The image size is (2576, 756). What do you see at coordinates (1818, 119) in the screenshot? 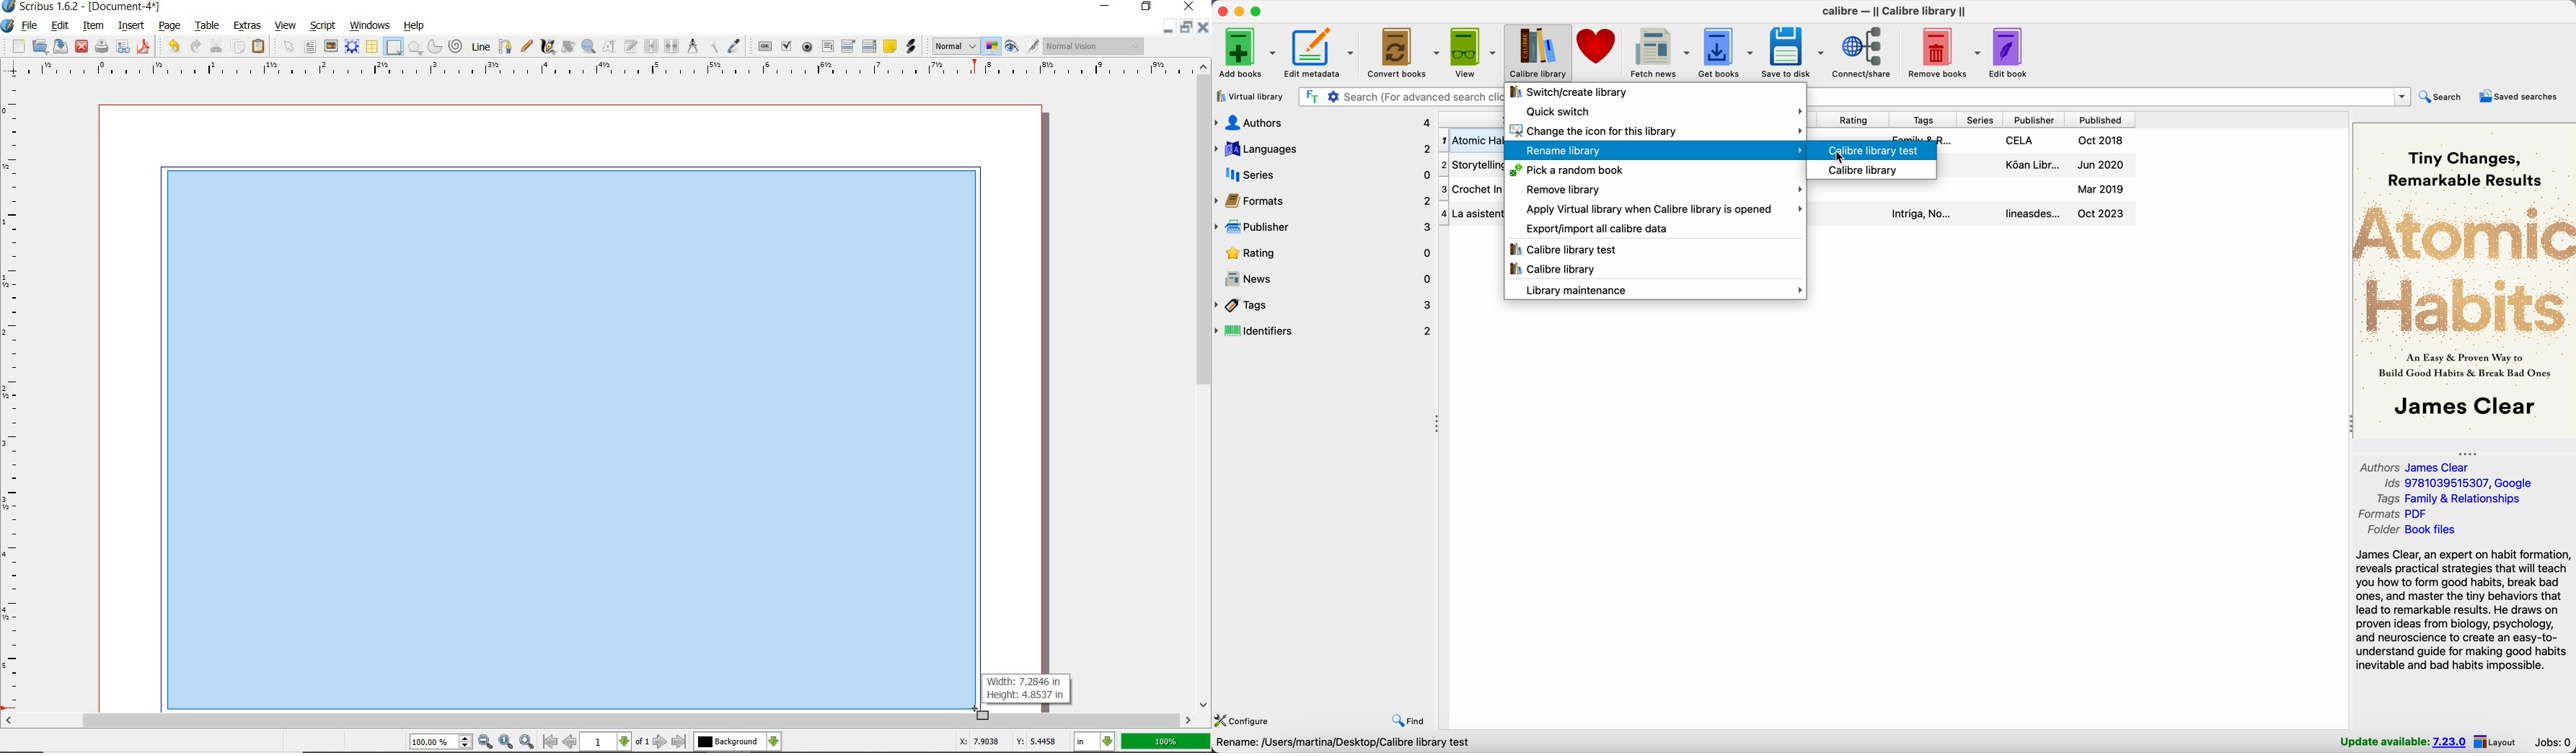
I see `size` at bounding box center [1818, 119].